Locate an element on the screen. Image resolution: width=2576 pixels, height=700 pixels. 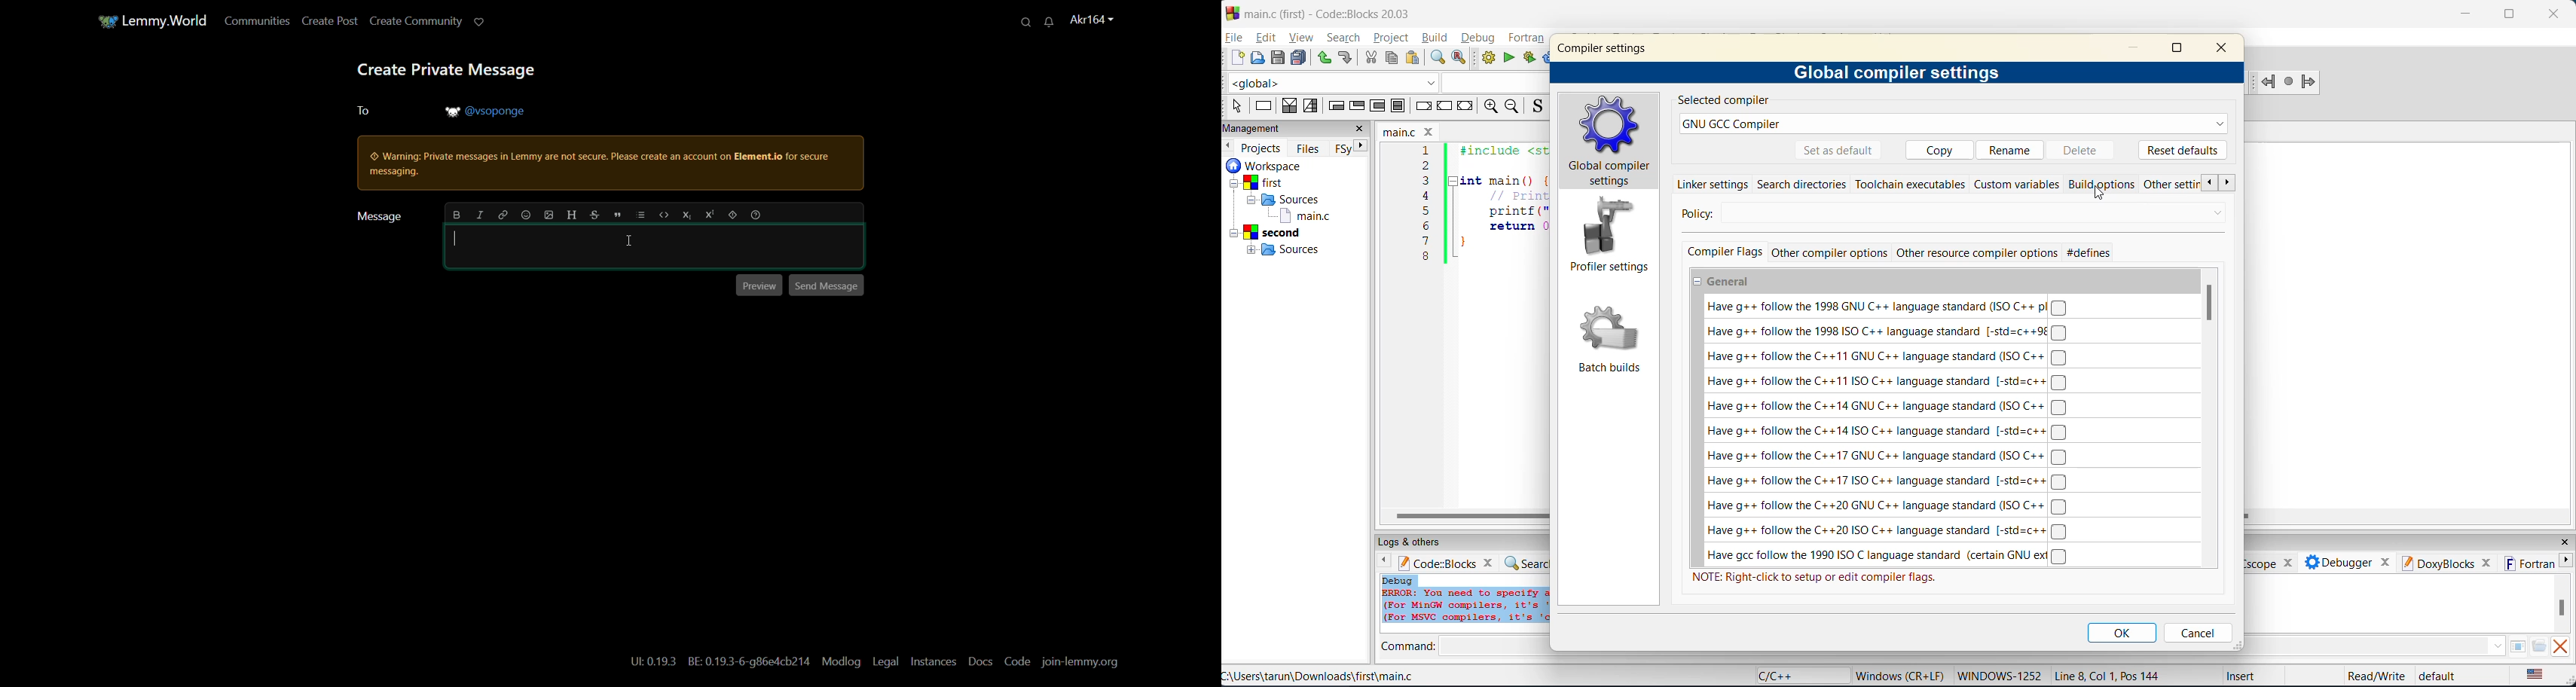
fortran is located at coordinates (1528, 38).